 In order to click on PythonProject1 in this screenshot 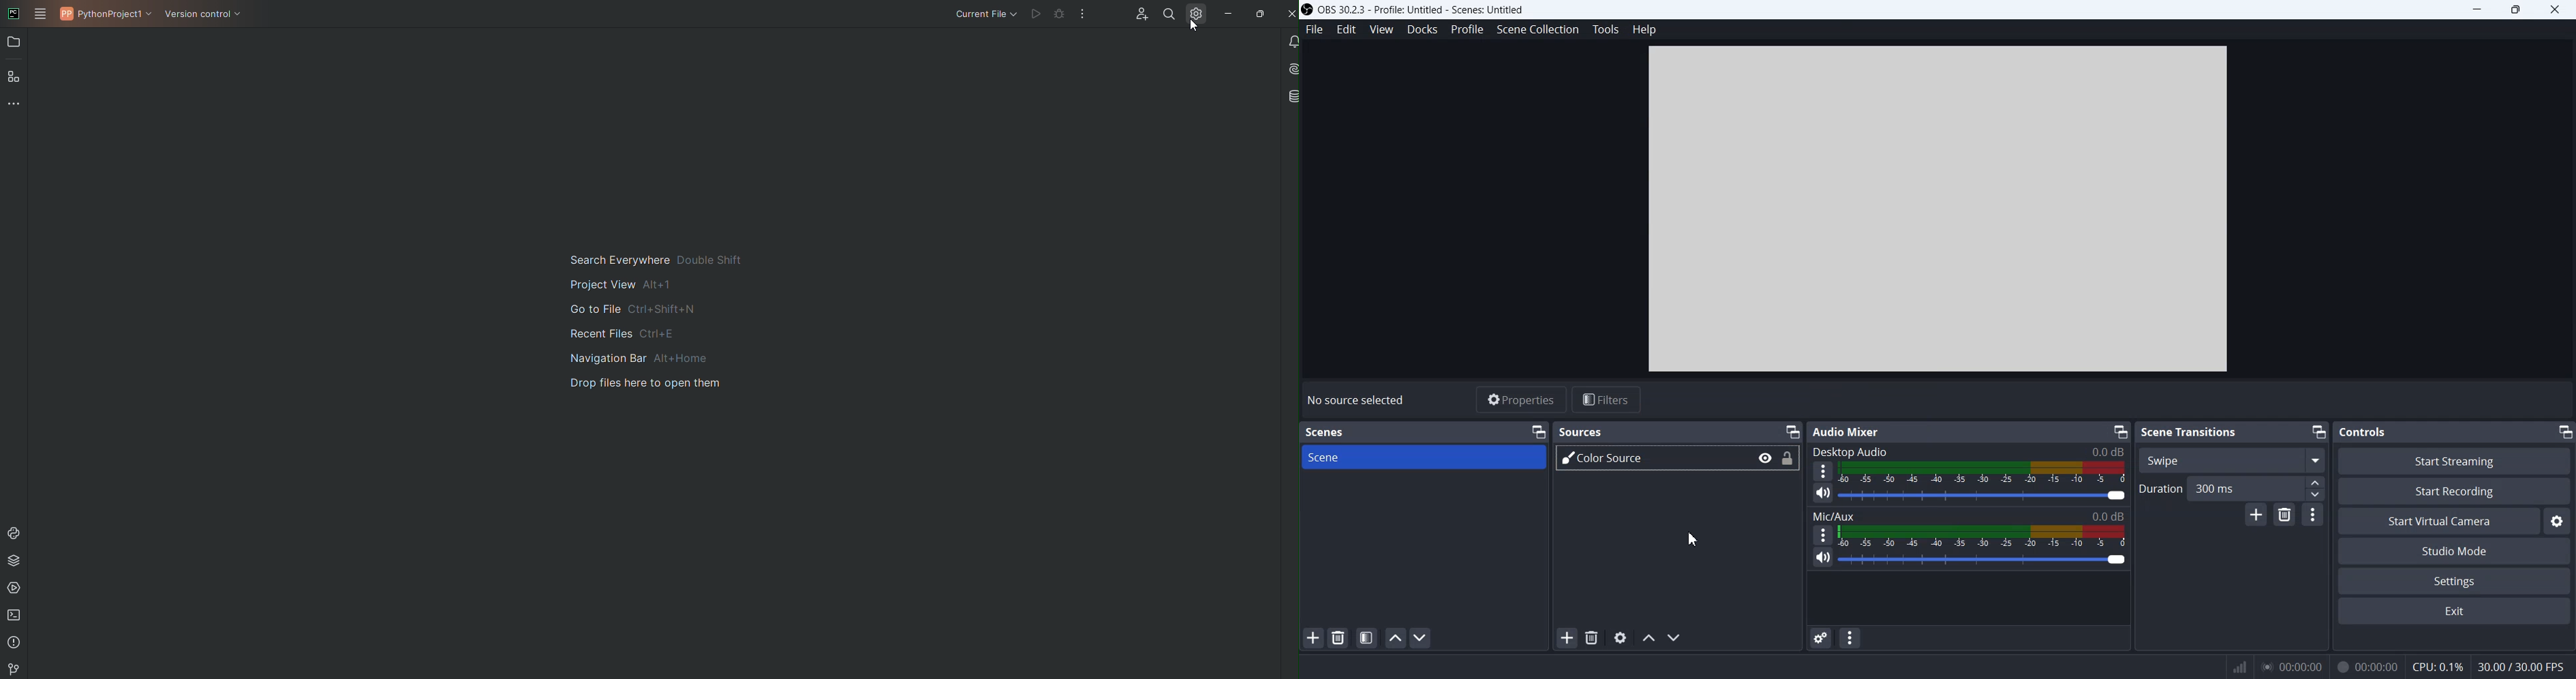, I will do `click(108, 16)`.